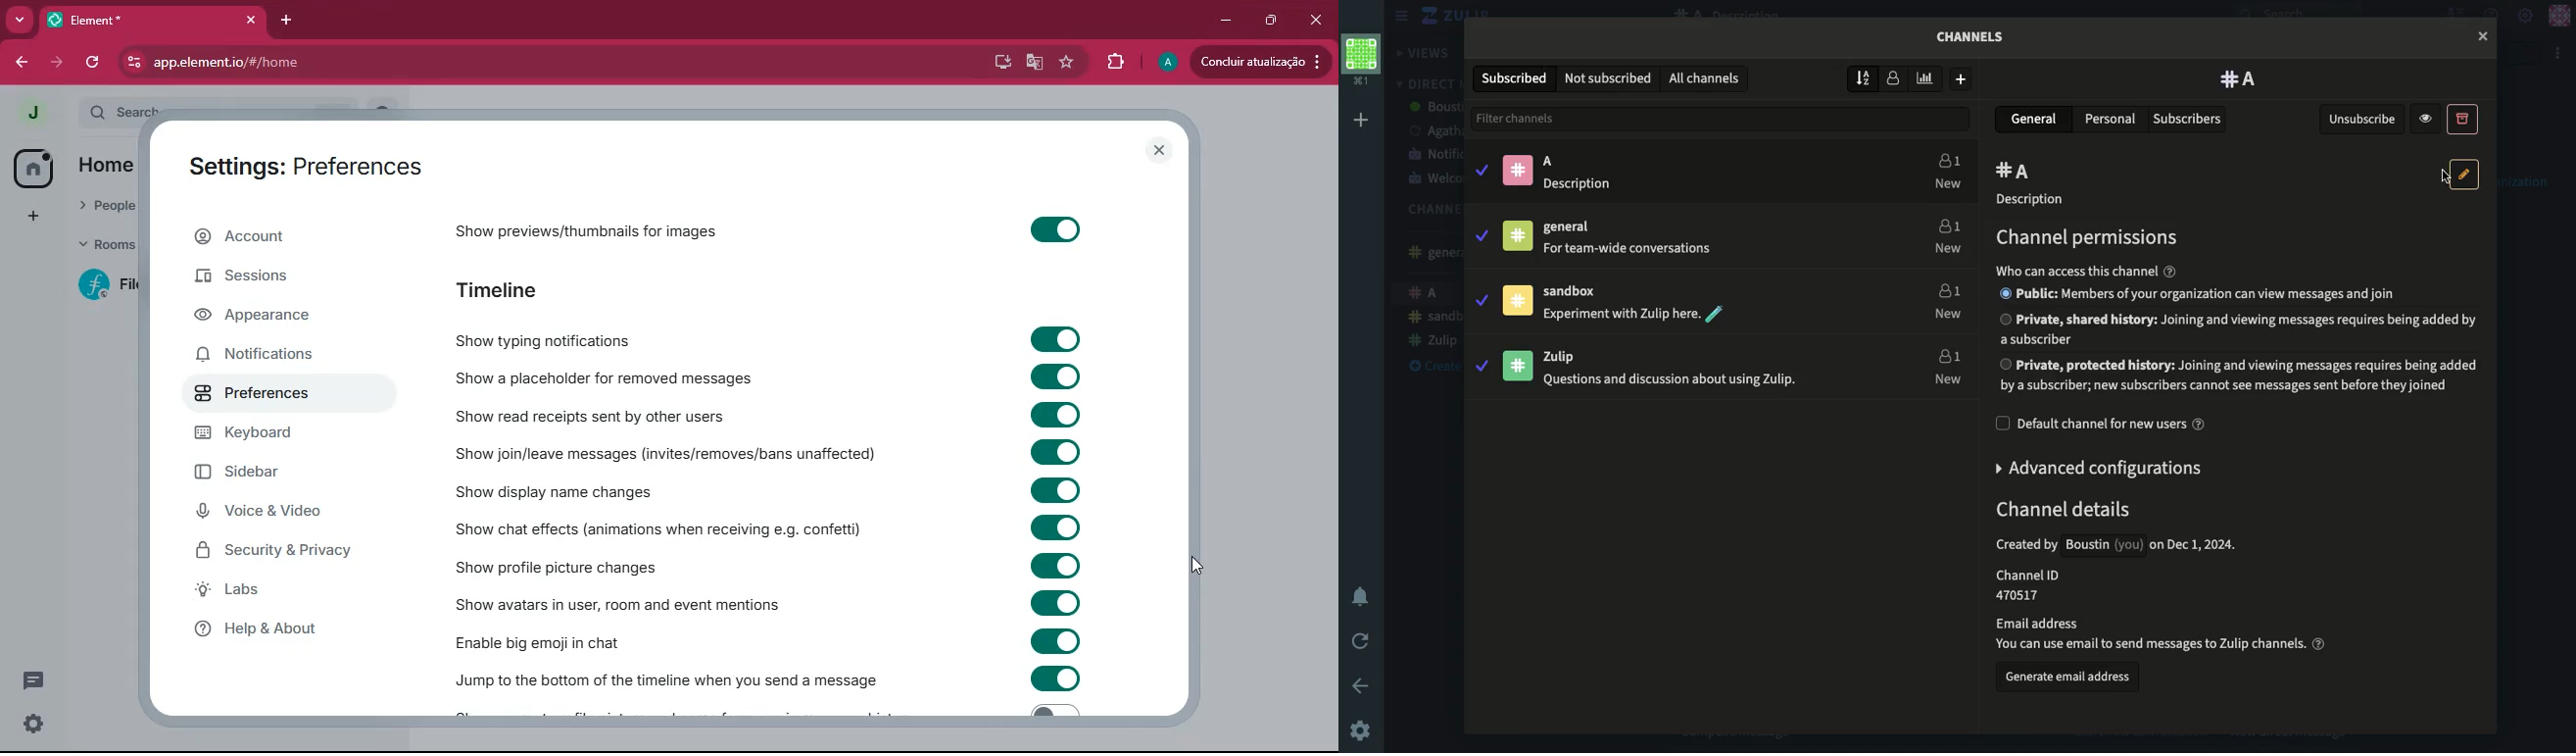 This screenshot has width=2576, height=756. I want to click on more, so click(18, 20).